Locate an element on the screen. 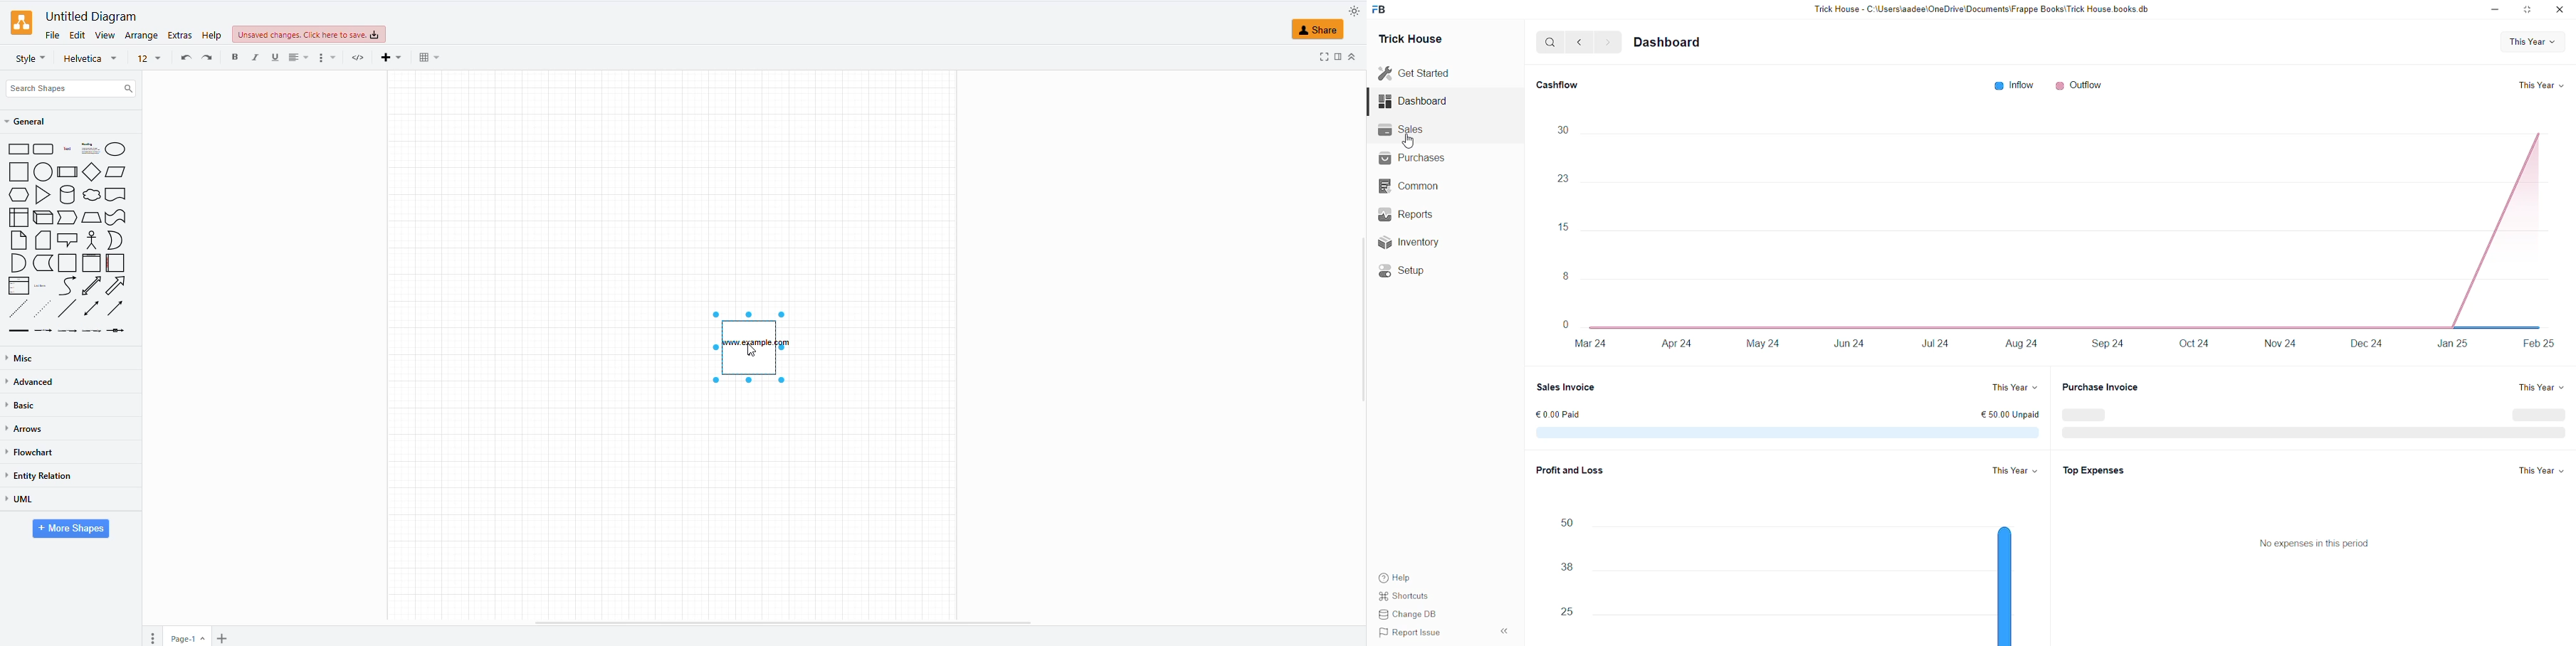 This screenshot has width=2576, height=672. € 50.00 Unpaid is located at coordinates (2011, 415).